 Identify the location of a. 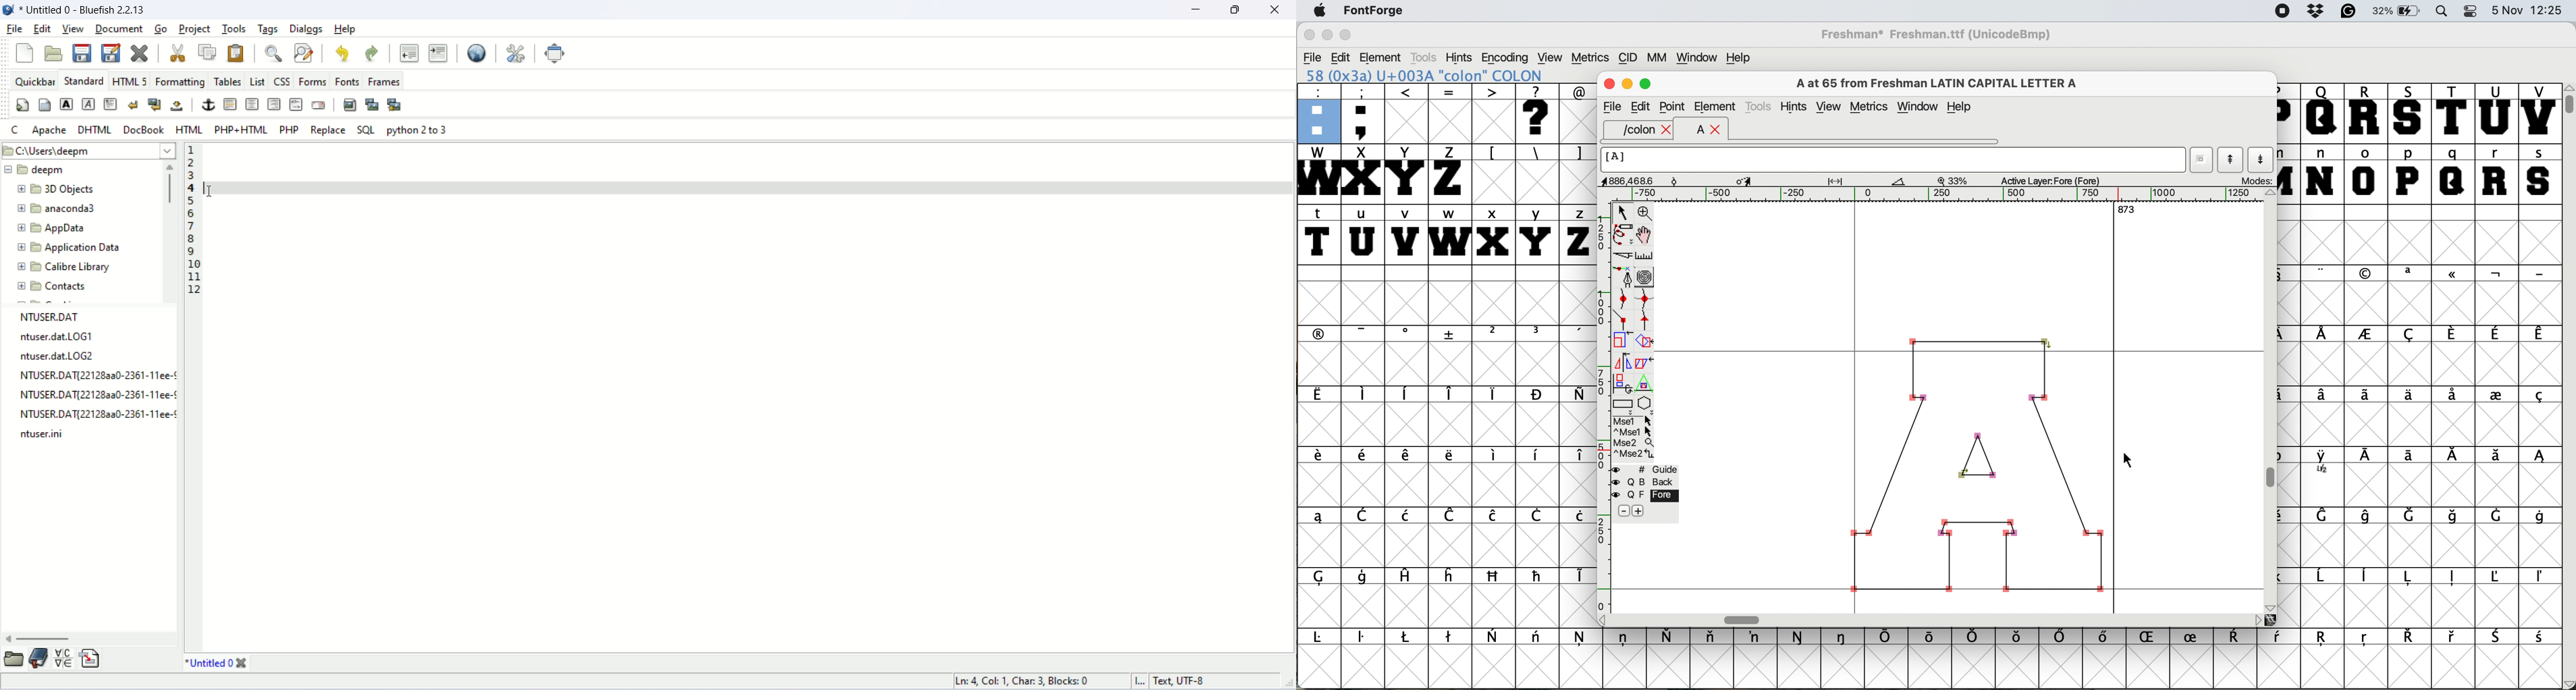
(1694, 130).